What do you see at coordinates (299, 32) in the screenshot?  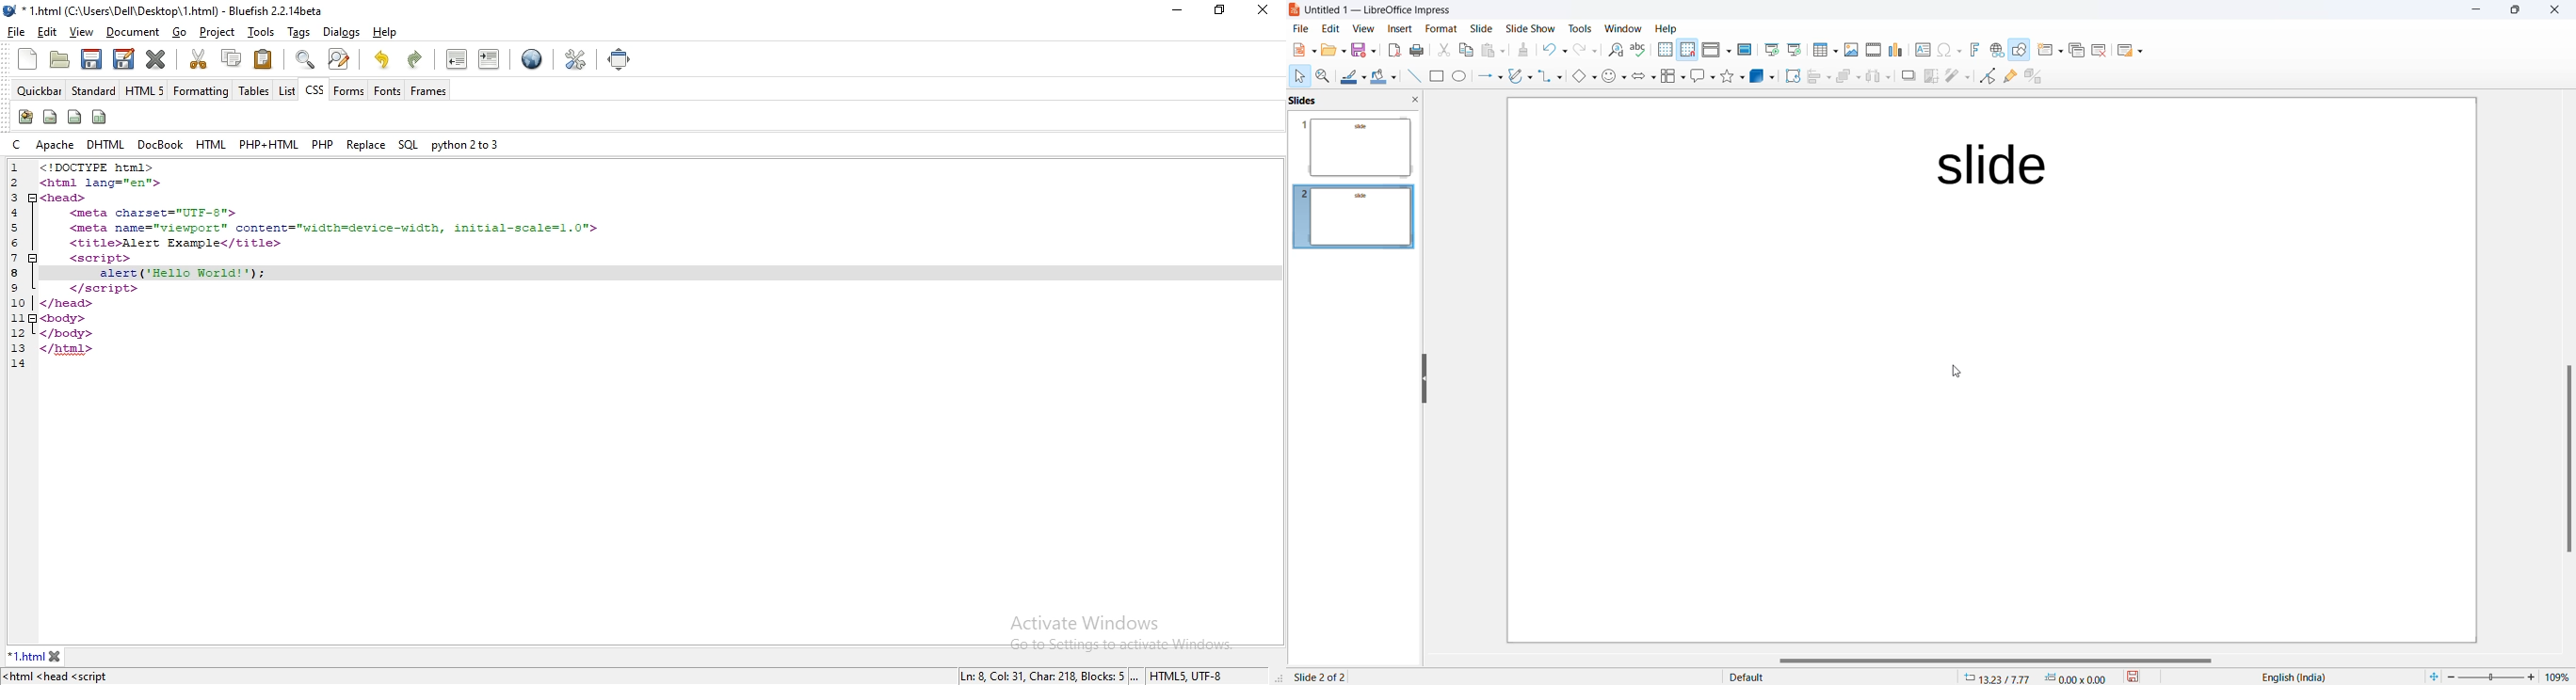 I see `tags` at bounding box center [299, 32].